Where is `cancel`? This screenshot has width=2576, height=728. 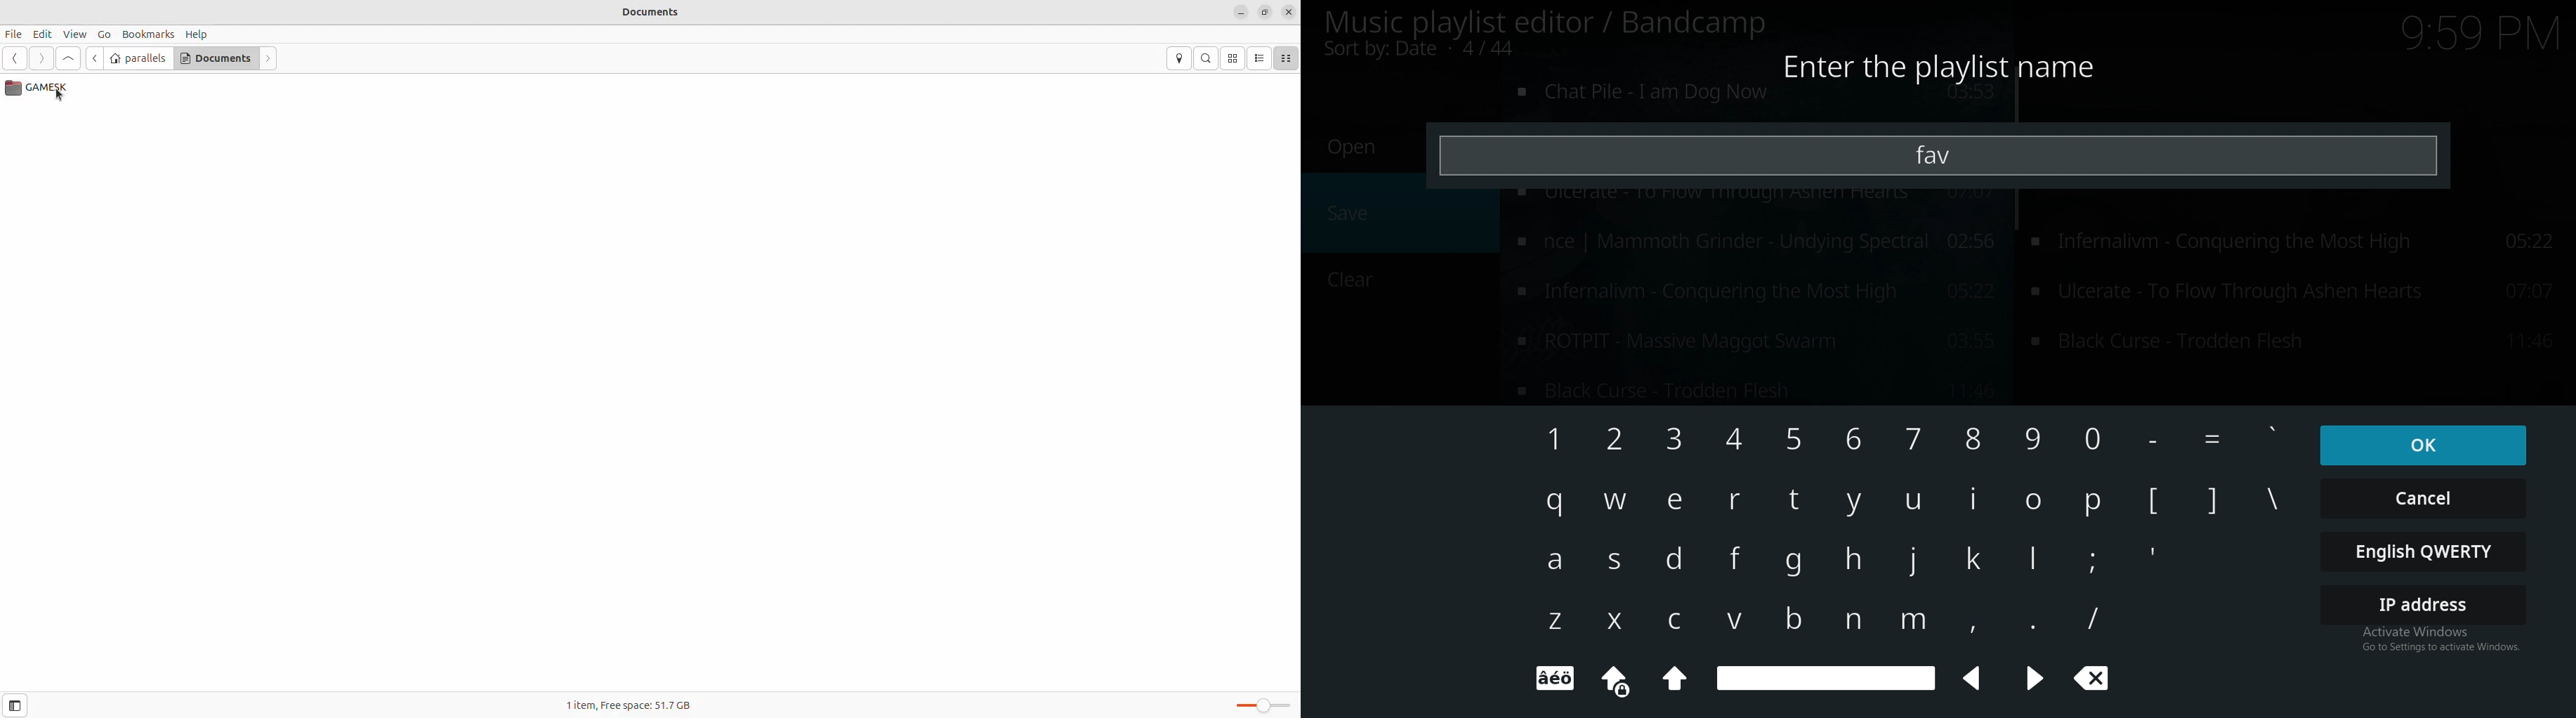 cancel is located at coordinates (2424, 497).